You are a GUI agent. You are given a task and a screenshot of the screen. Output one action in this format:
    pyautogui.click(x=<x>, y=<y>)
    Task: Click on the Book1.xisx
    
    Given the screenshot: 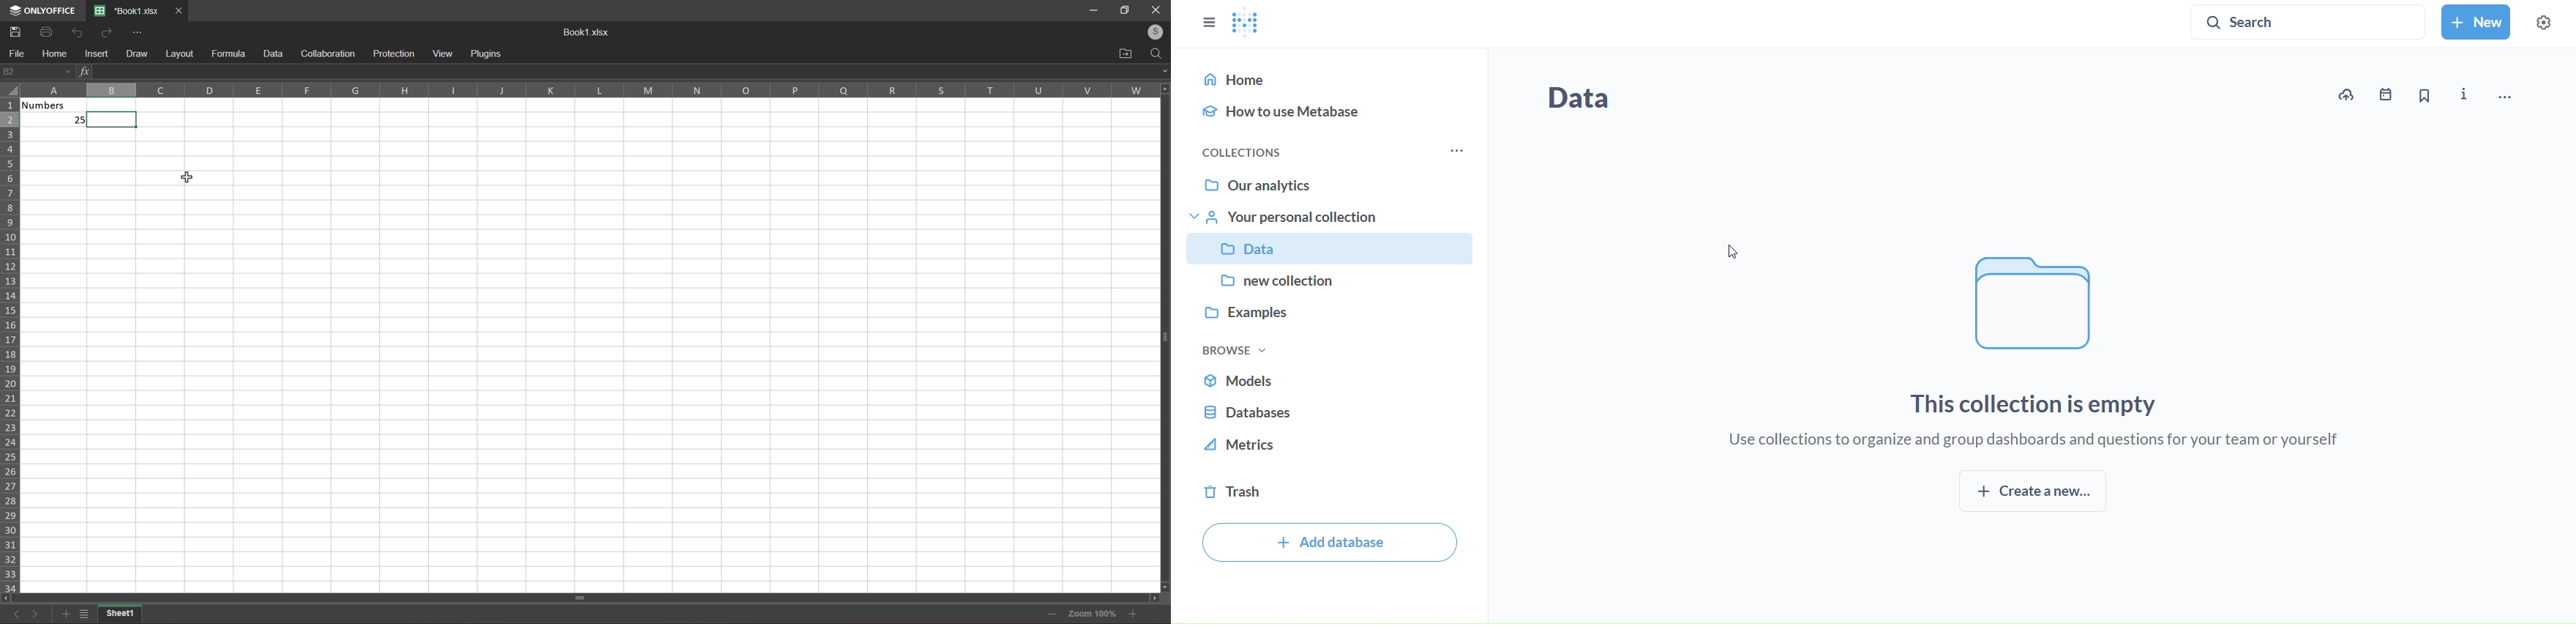 What is the action you would take?
    pyautogui.click(x=584, y=32)
    